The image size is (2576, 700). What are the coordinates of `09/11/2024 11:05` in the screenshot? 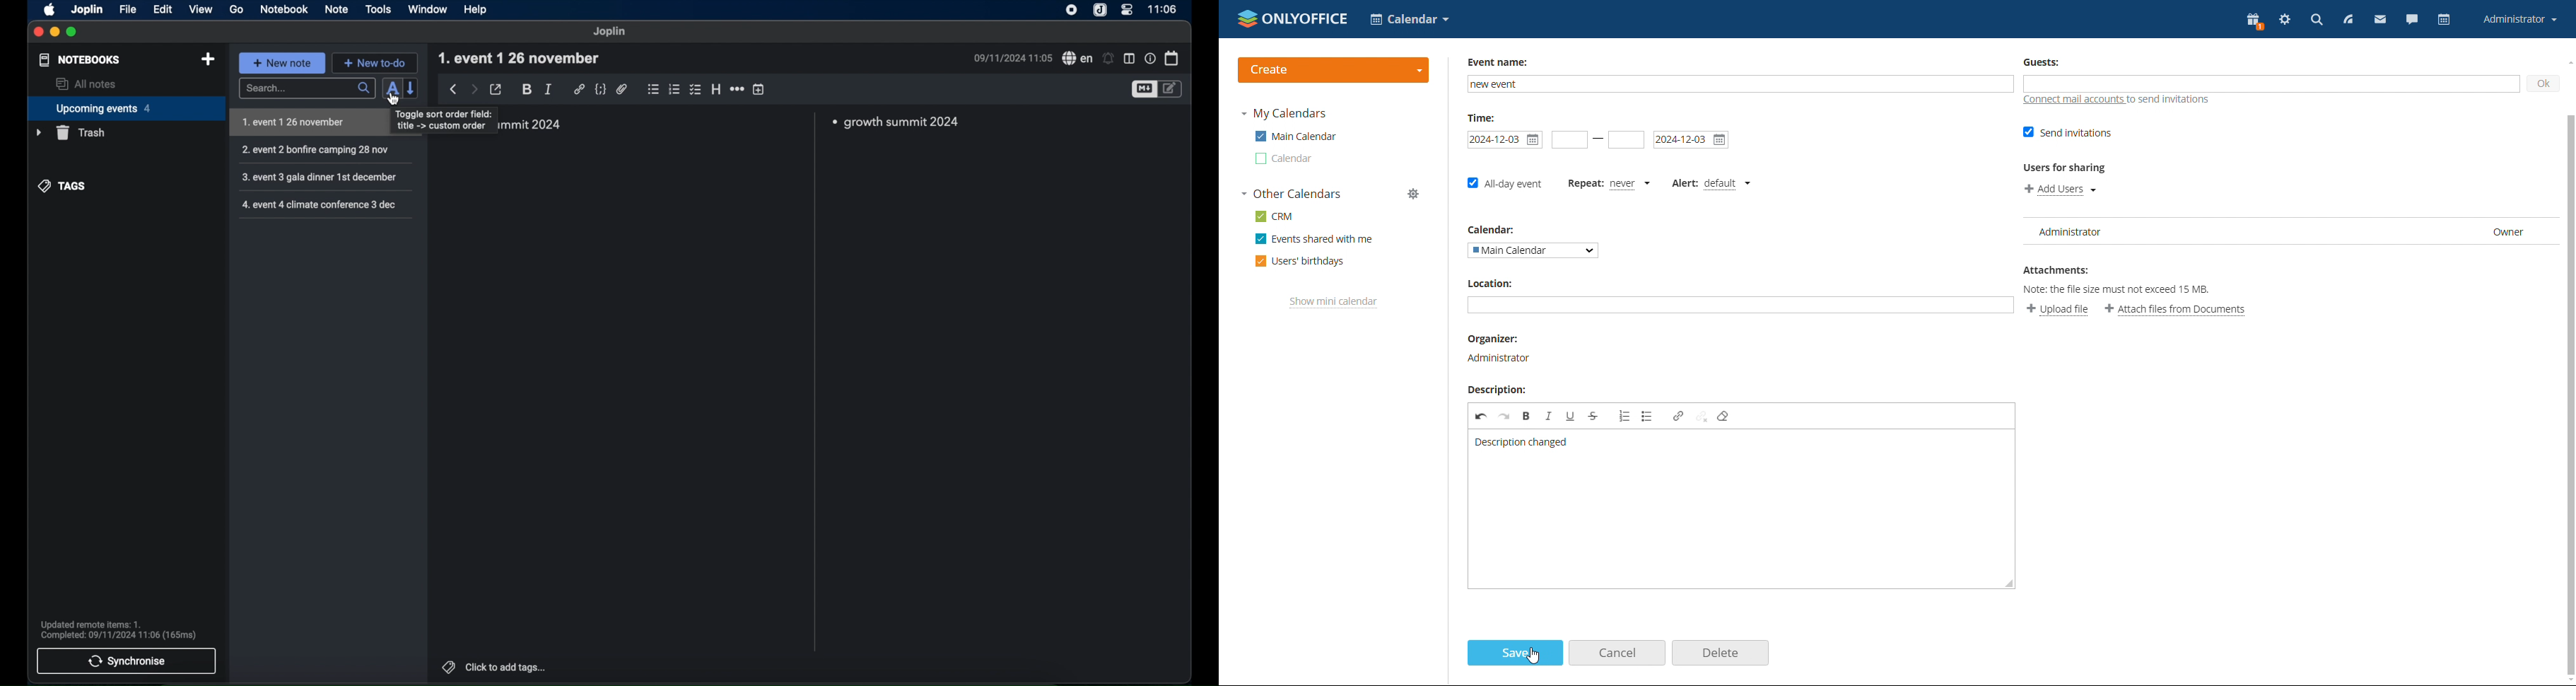 It's located at (1011, 60).